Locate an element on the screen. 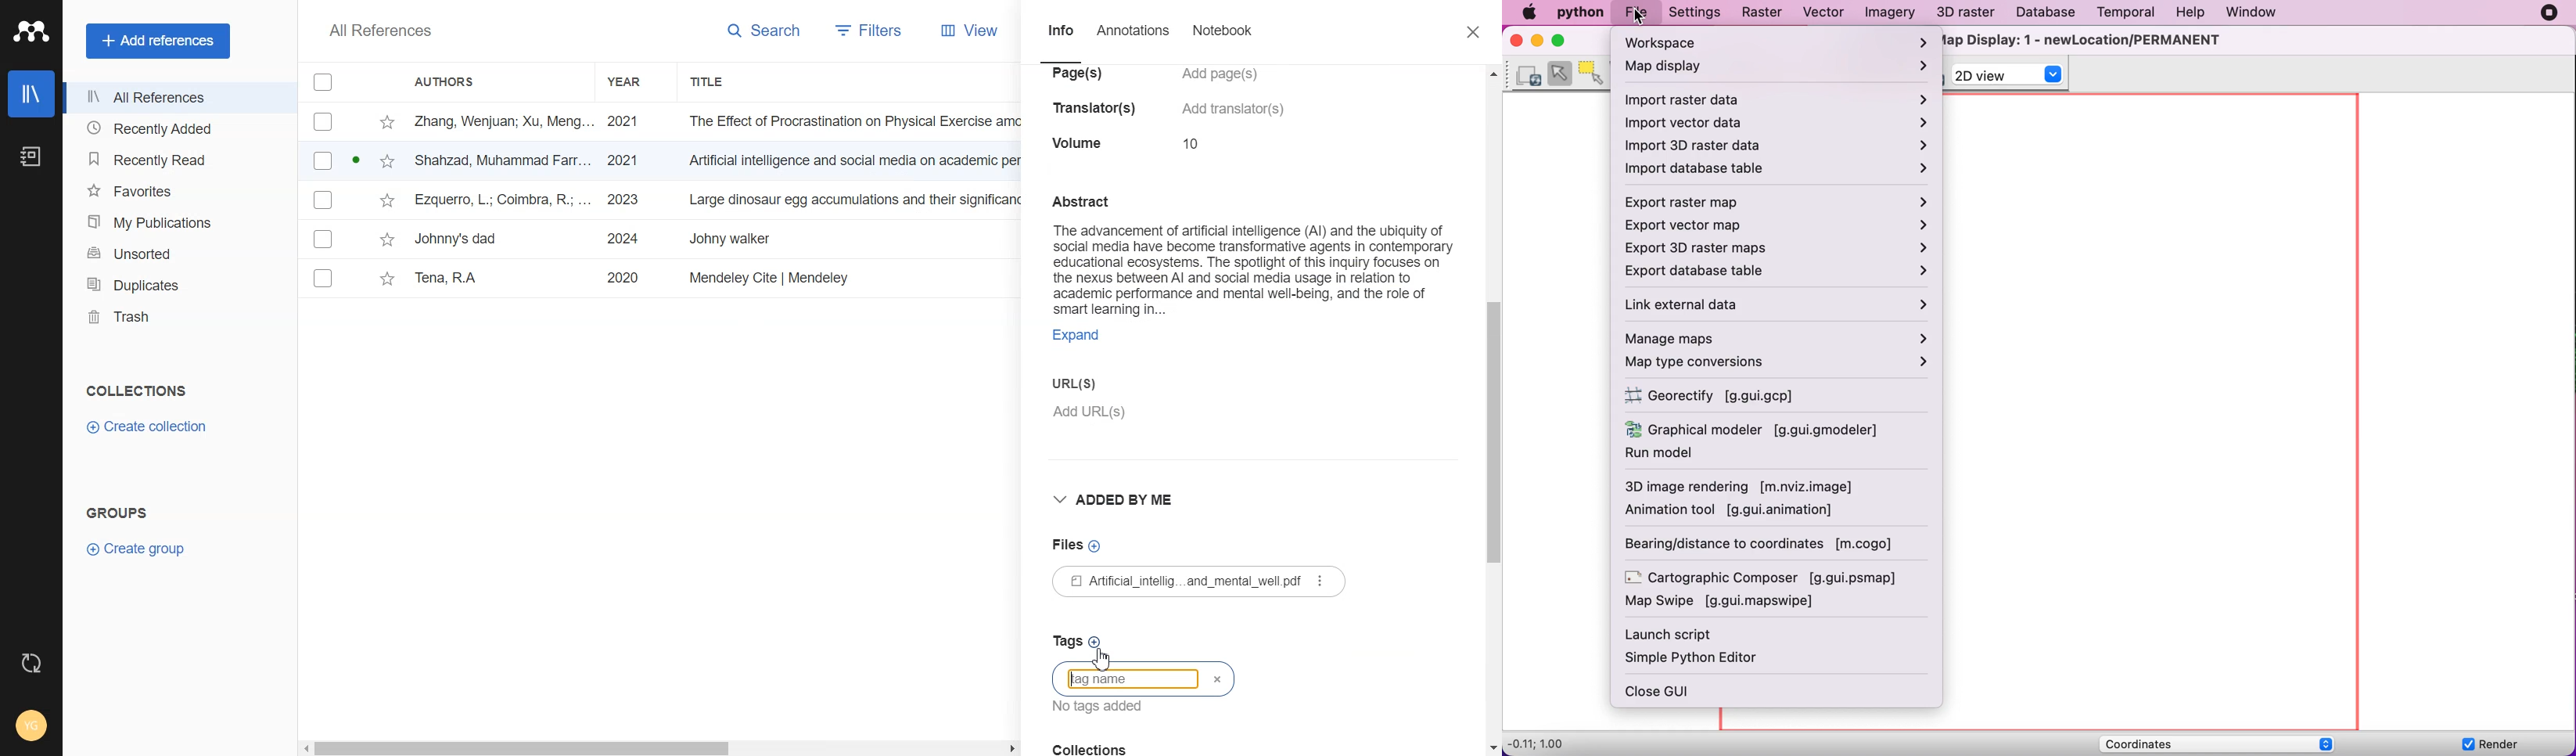  File is located at coordinates (662, 161).